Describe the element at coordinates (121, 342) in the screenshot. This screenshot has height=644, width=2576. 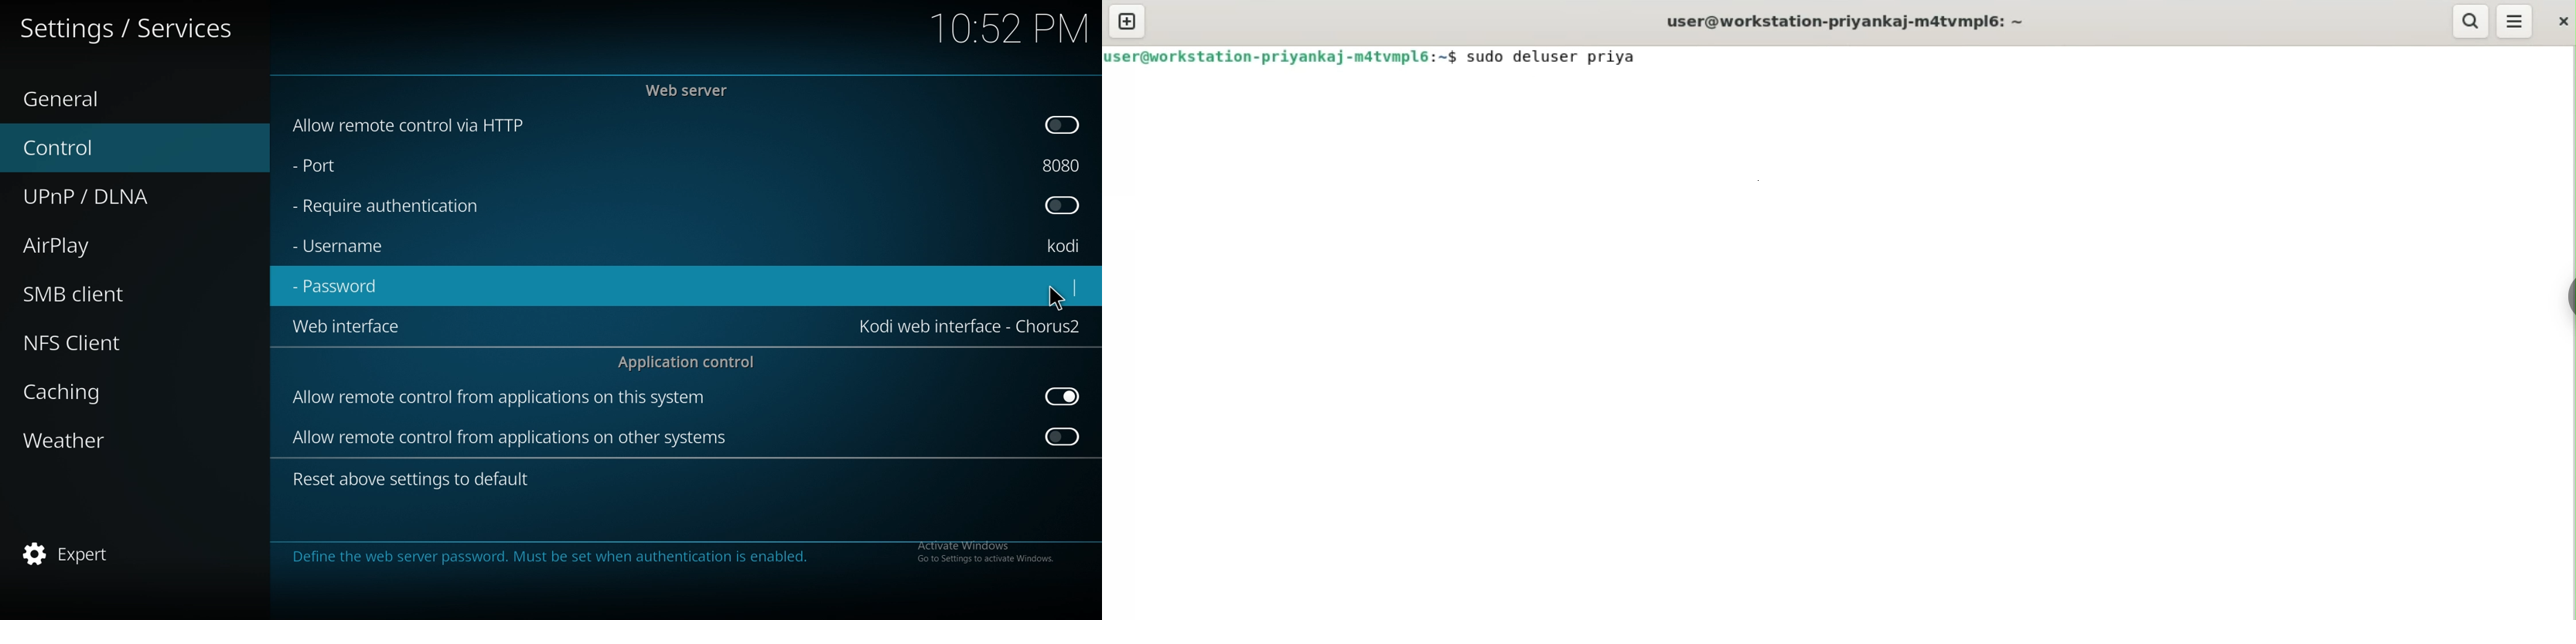
I see `nfs client` at that location.